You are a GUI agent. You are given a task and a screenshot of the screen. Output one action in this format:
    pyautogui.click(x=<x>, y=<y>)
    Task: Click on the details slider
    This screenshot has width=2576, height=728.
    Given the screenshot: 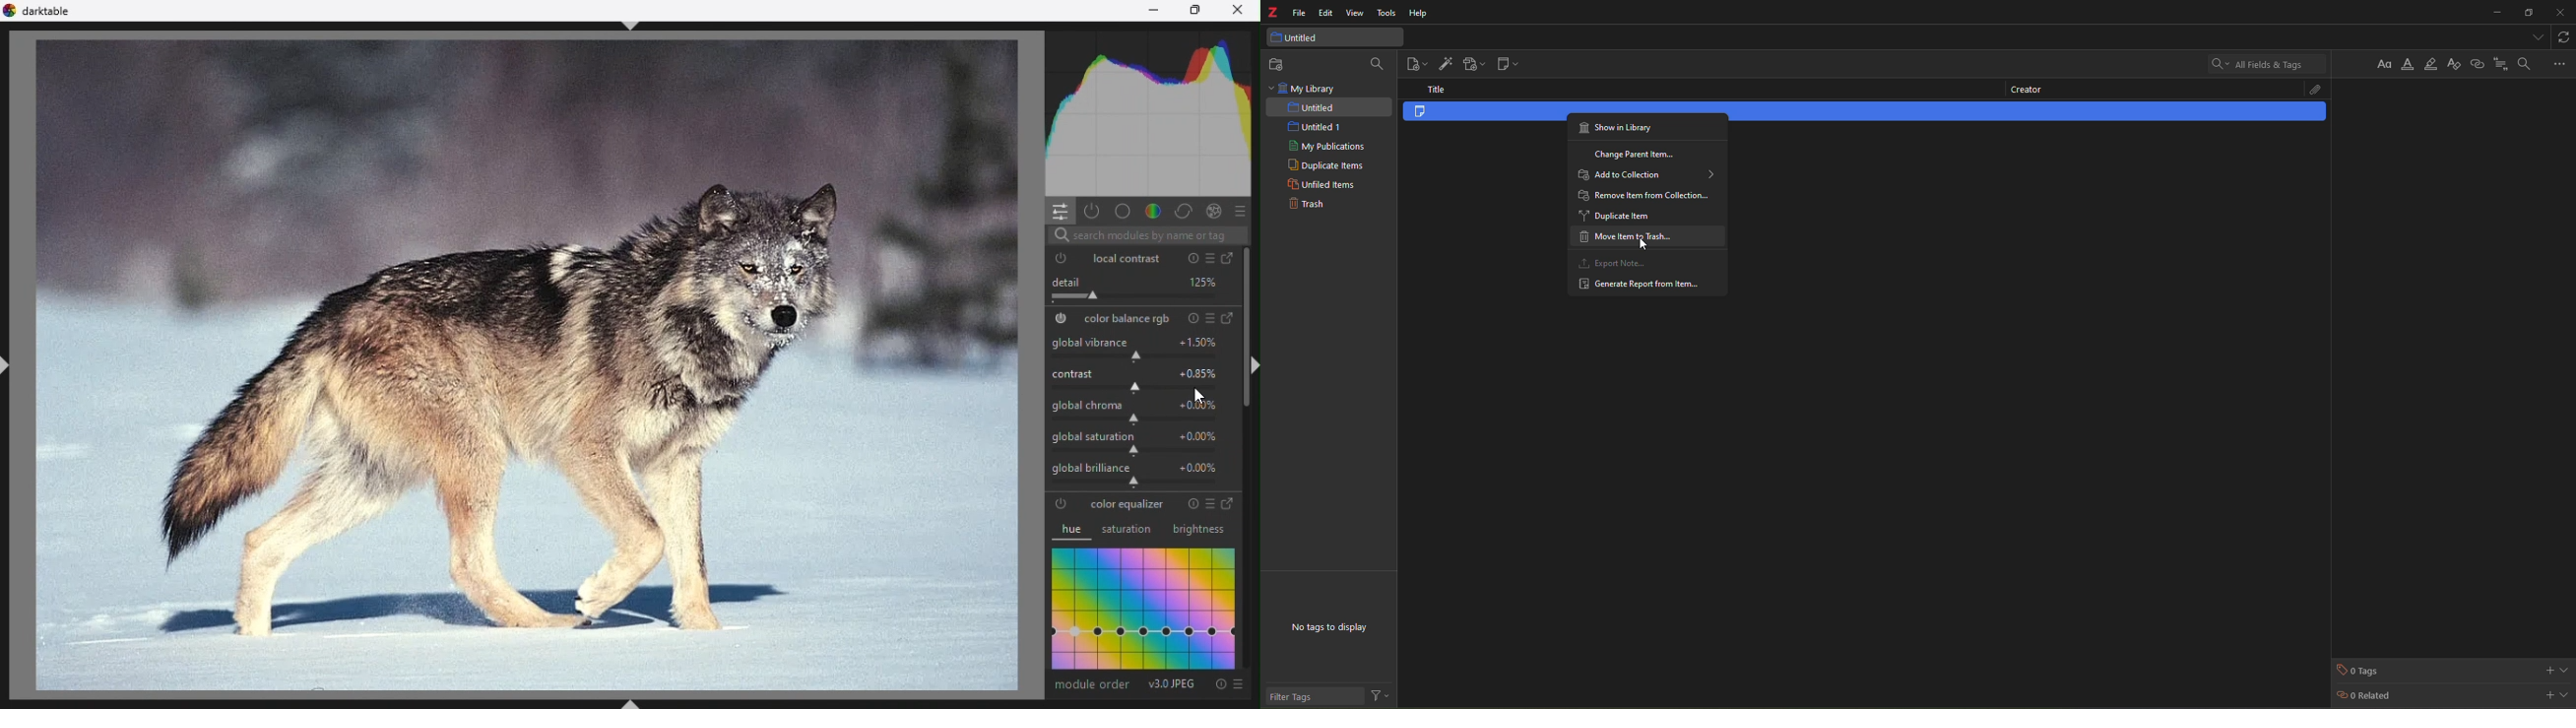 What is the action you would take?
    pyautogui.click(x=1134, y=288)
    